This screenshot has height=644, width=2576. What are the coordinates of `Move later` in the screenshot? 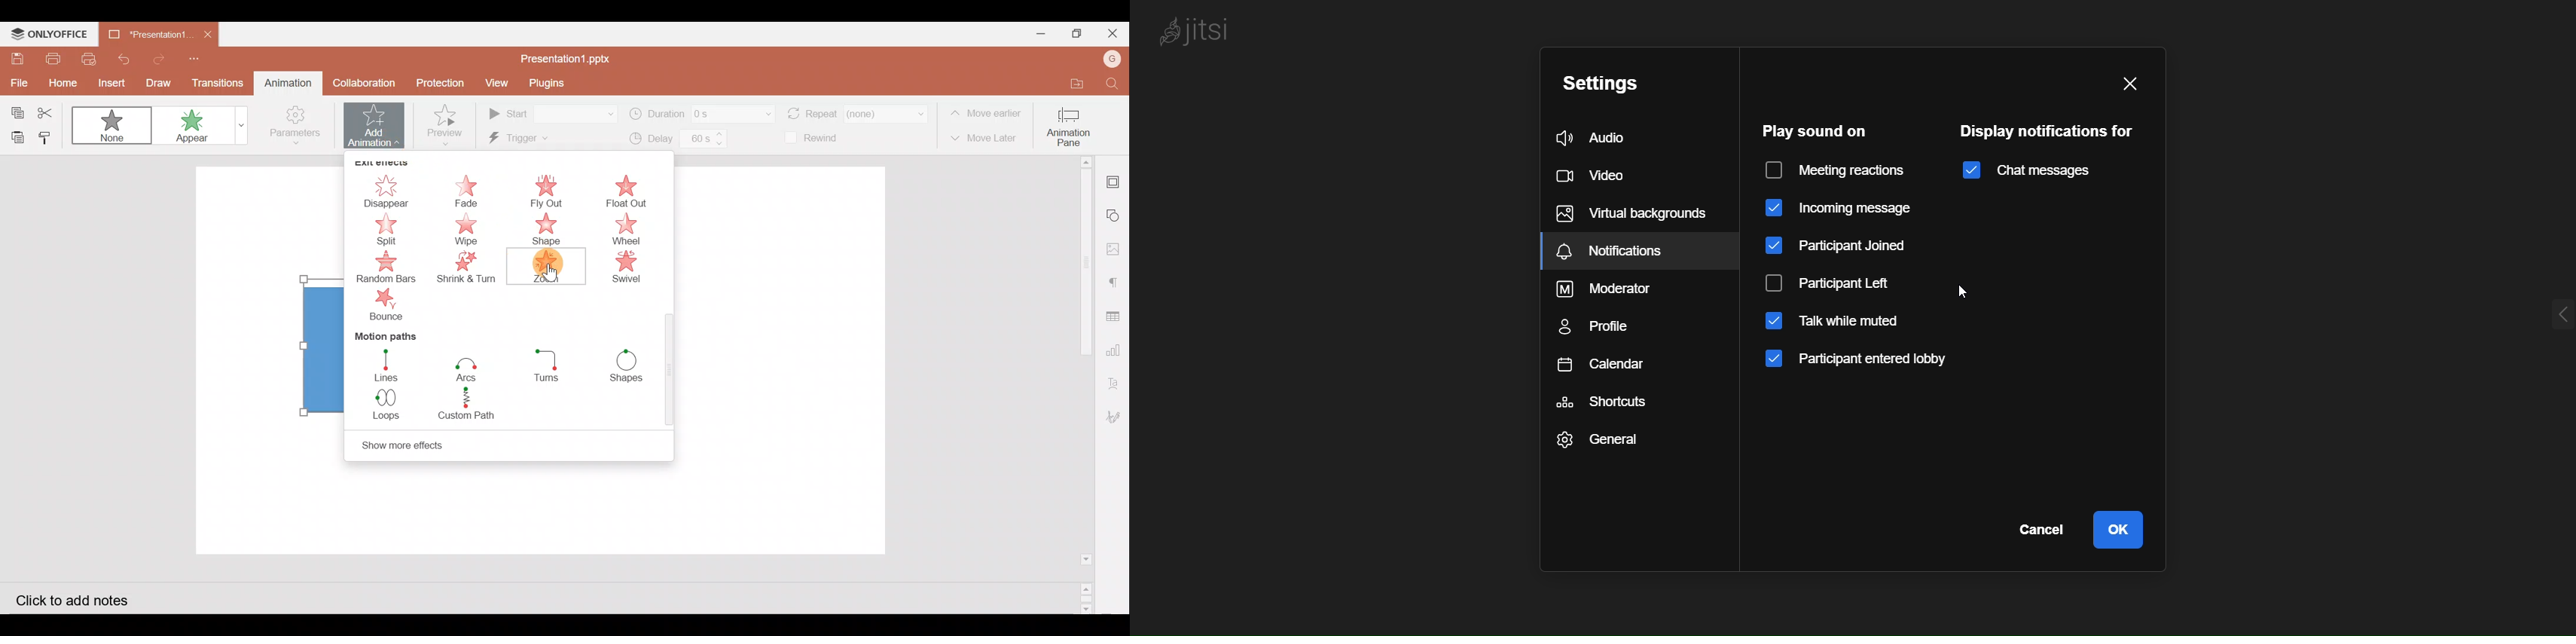 It's located at (988, 138).